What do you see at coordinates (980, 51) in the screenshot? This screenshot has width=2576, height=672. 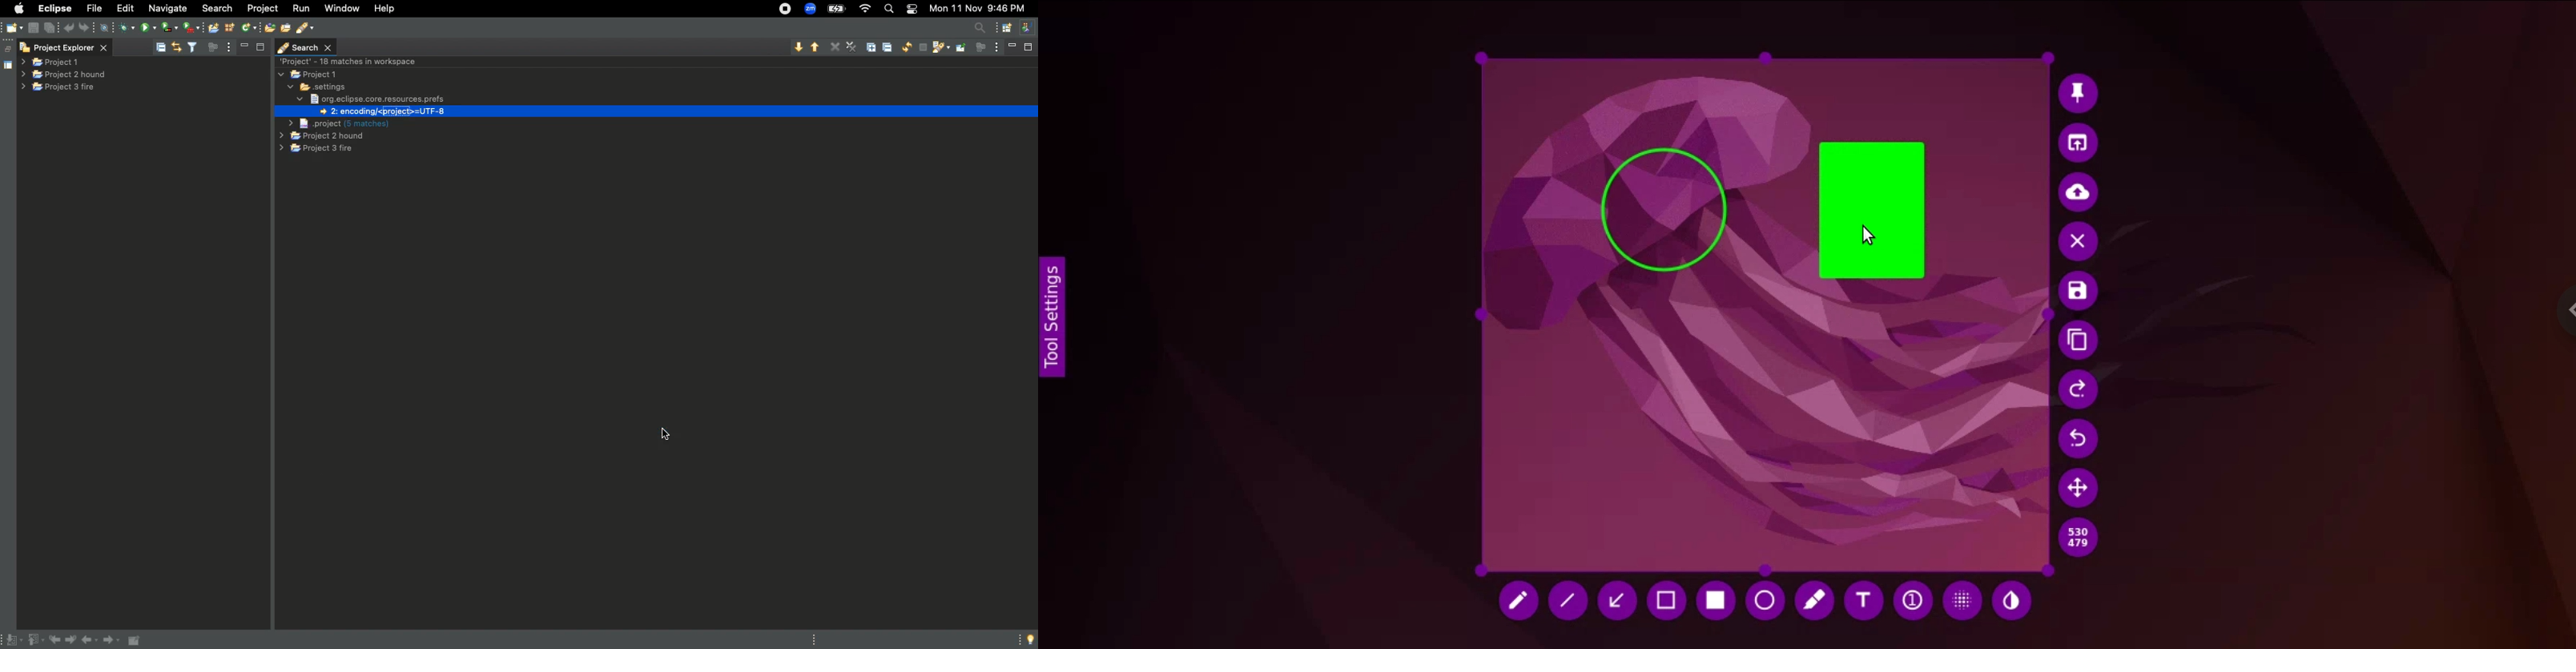 I see `focus on active activity` at bounding box center [980, 51].